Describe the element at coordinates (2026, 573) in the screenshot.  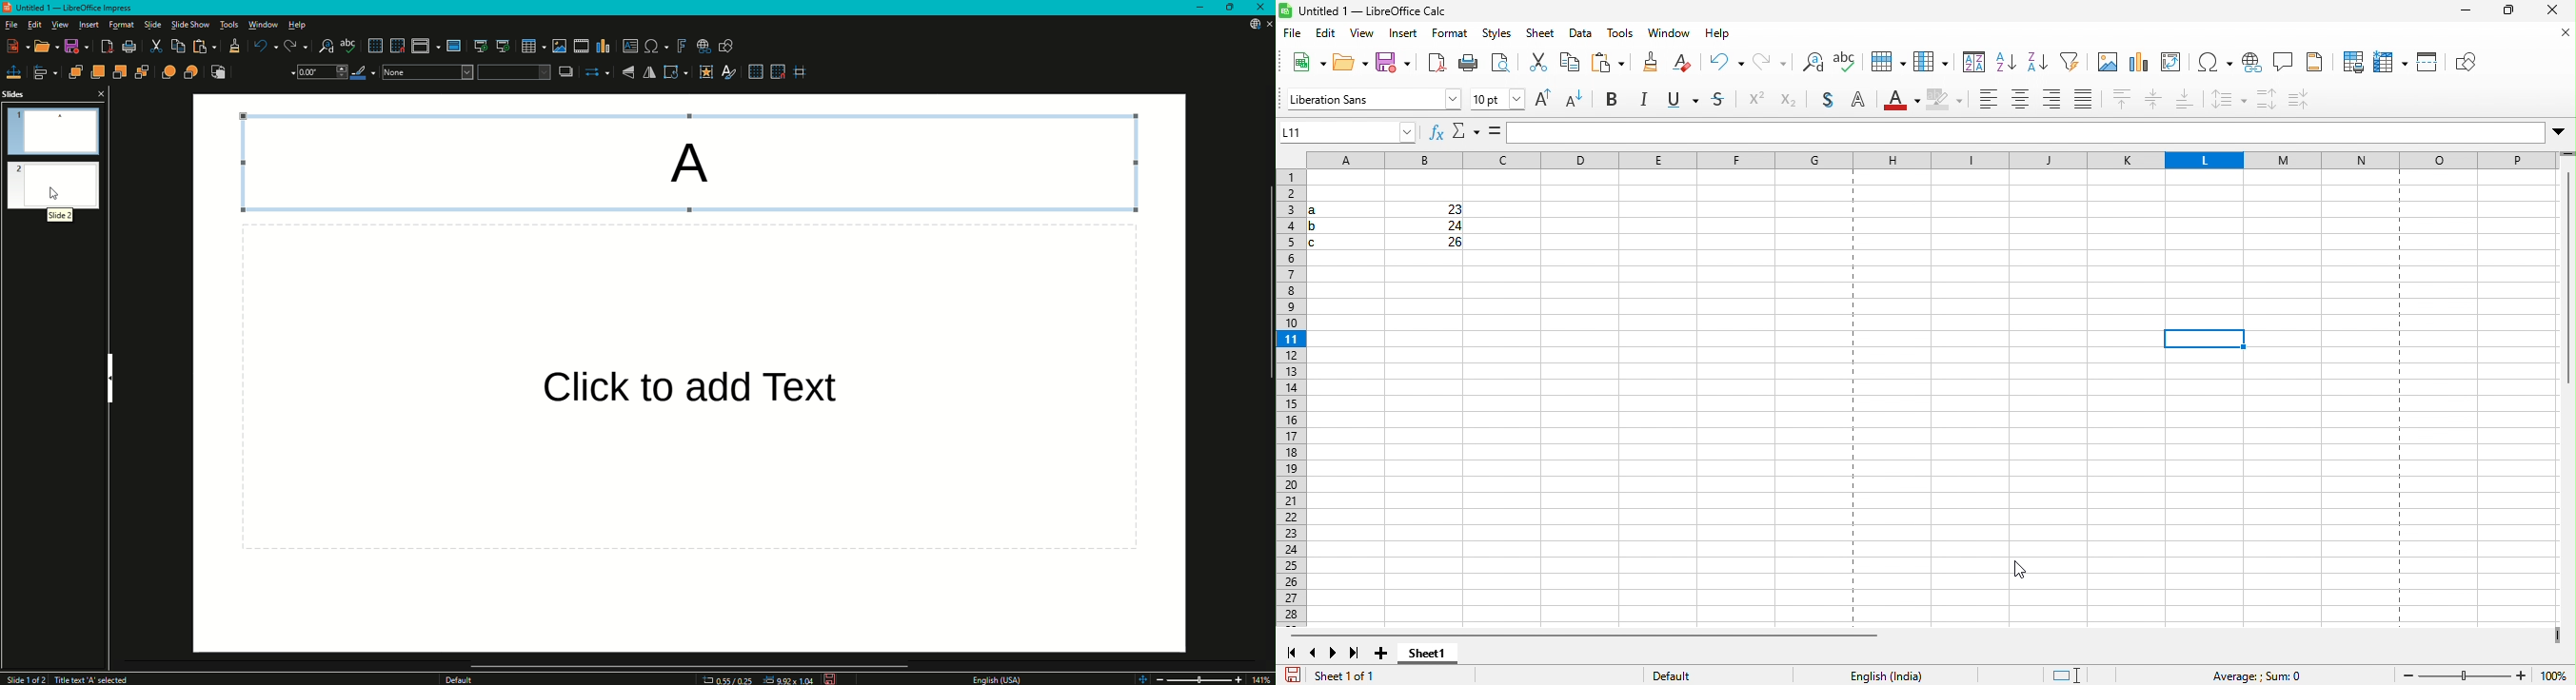
I see `cursor` at that location.